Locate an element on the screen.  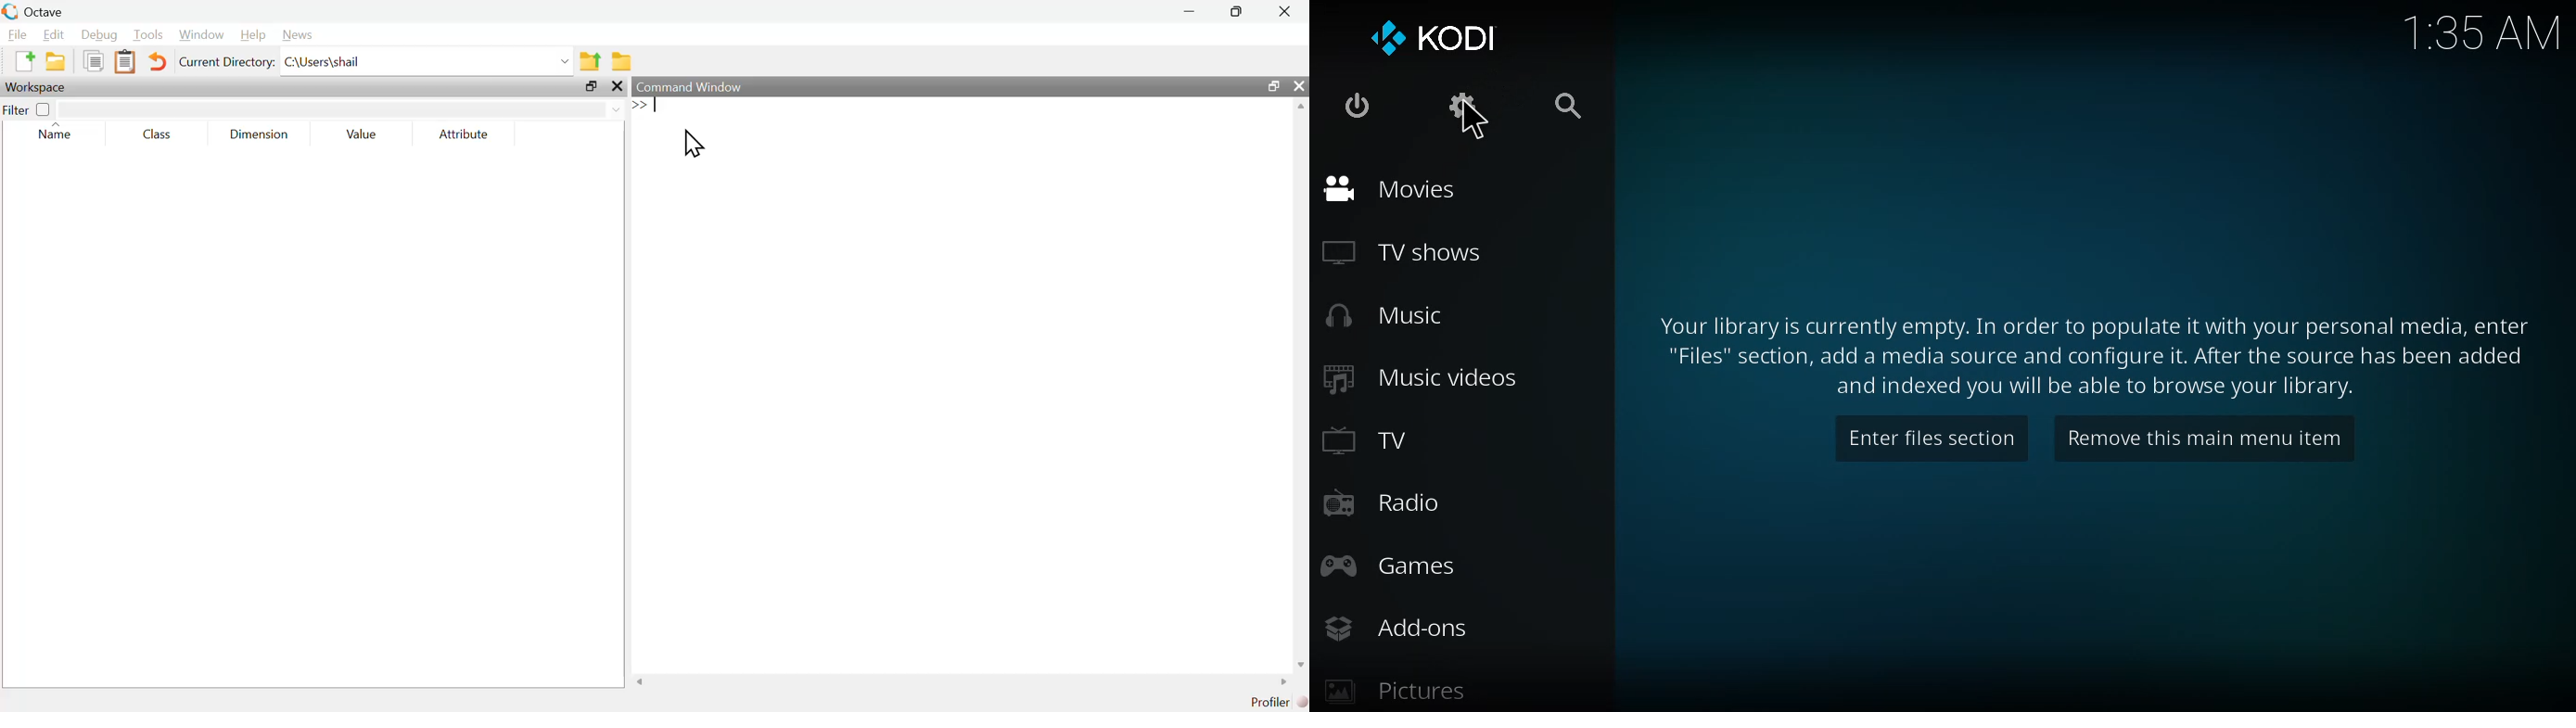
profiler is located at coordinates (1275, 702).